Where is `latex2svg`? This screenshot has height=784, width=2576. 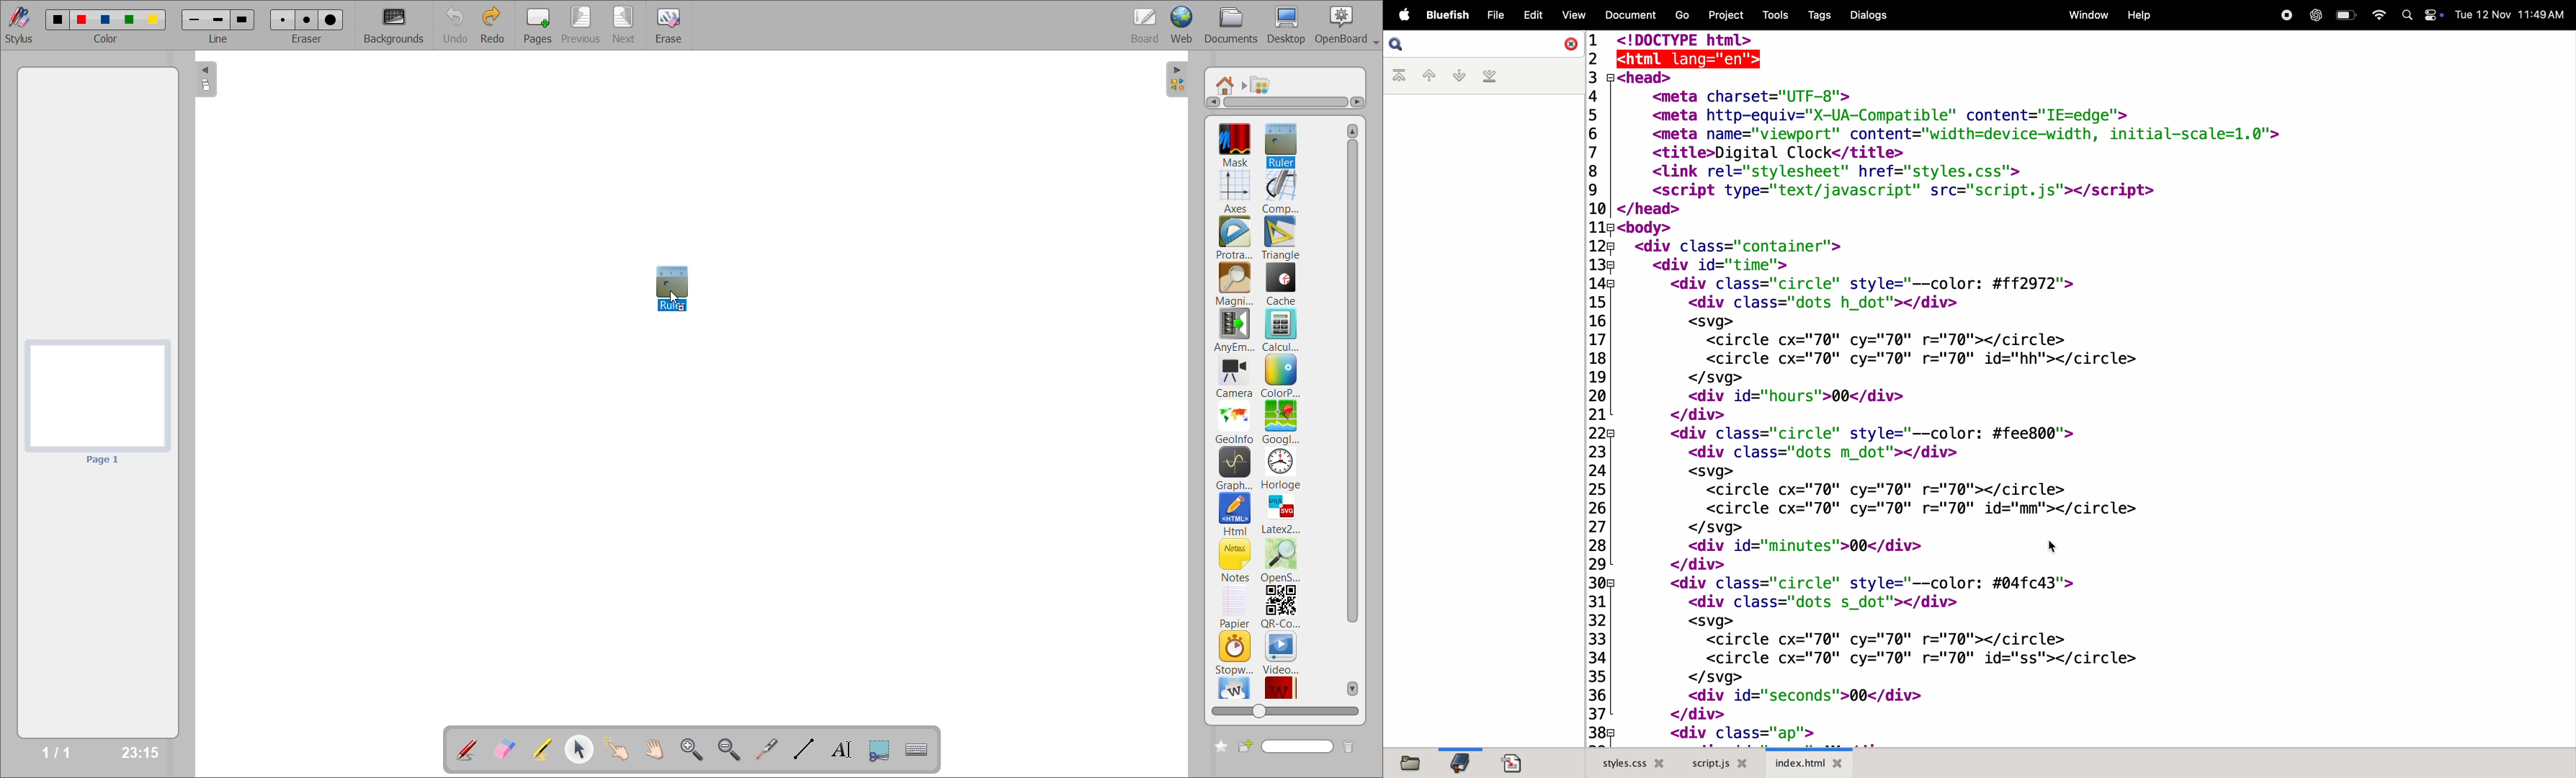
latex2svg is located at coordinates (1281, 514).